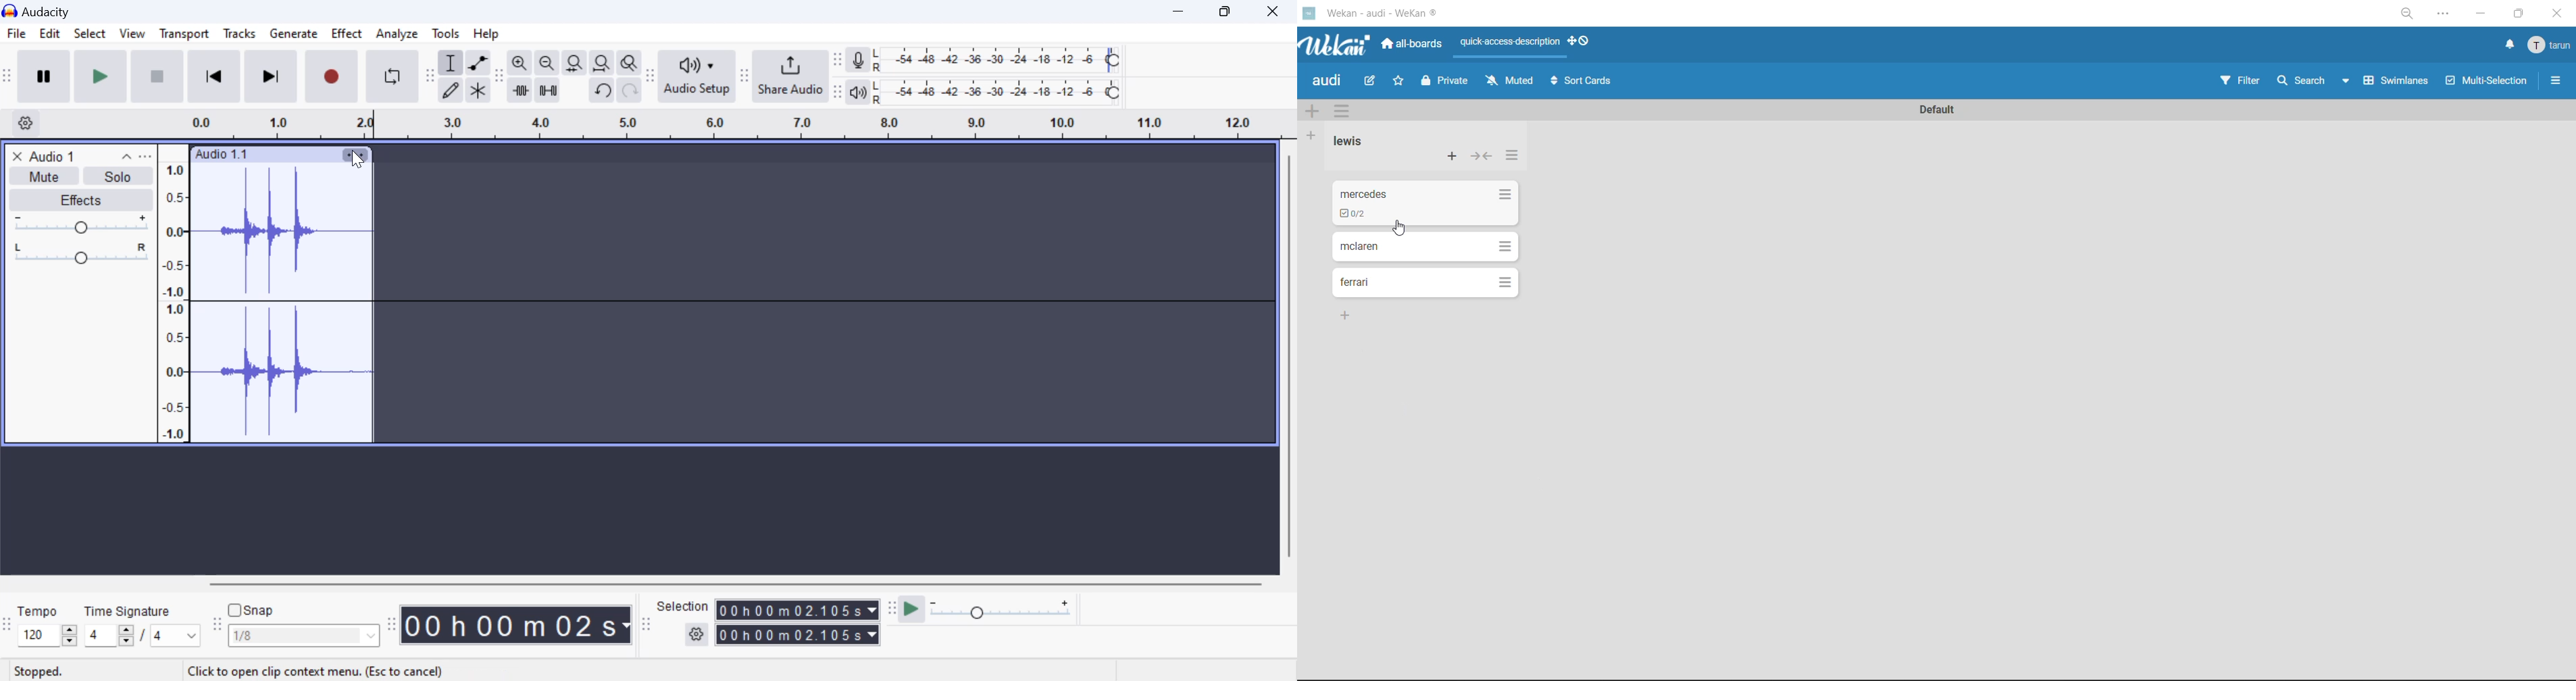 This screenshot has height=700, width=2576. Describe the element at coordinates (131, 36) in the screenshot. I see `View` at that location.